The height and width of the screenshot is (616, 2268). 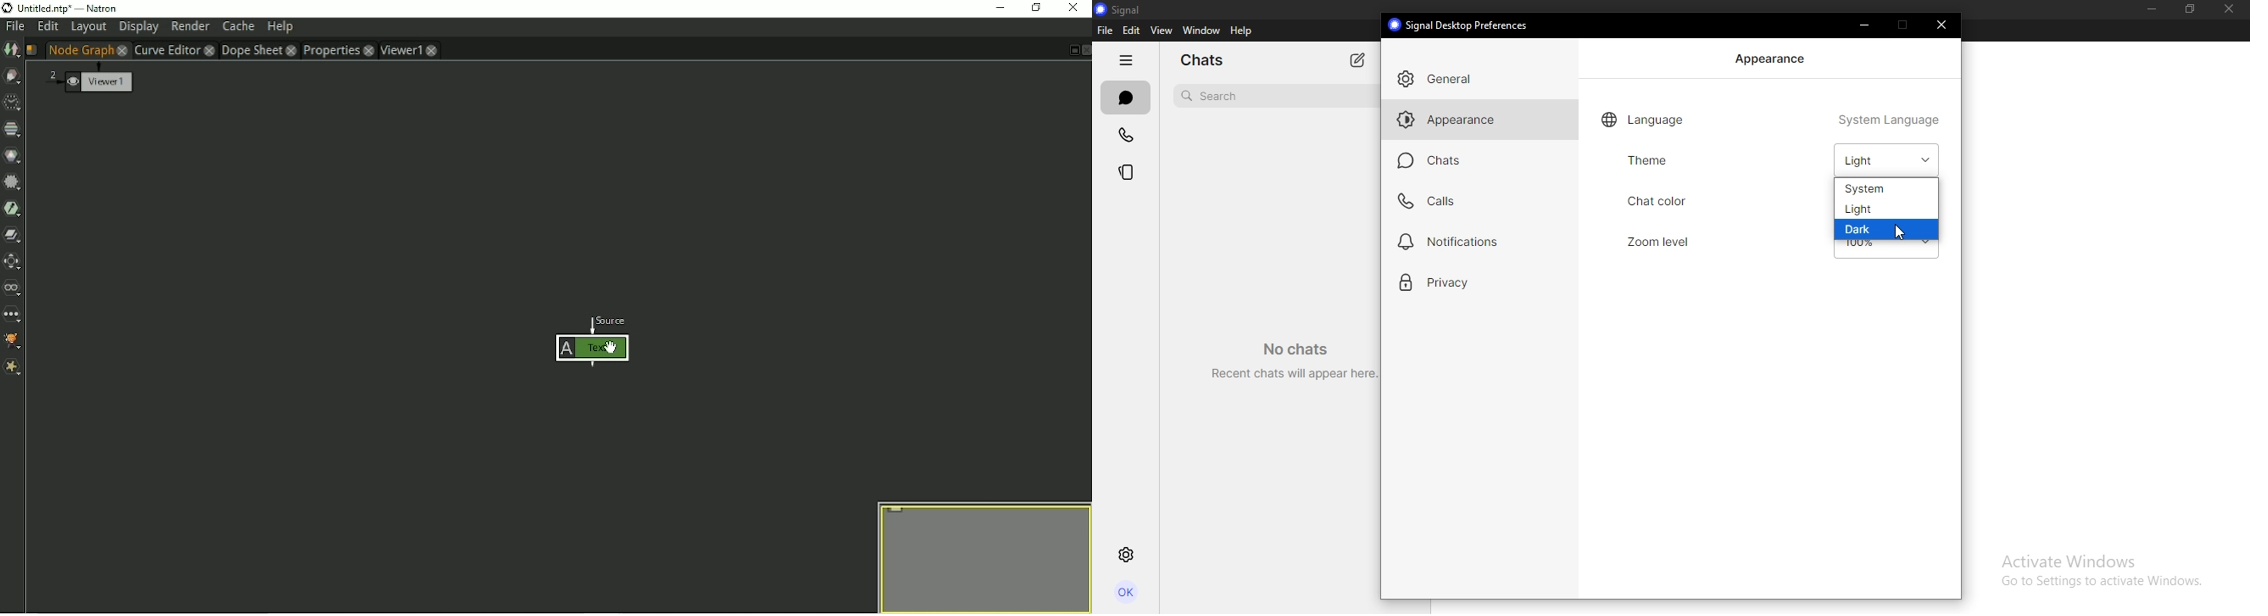 I want to click on general, so click(x=1445, y=80).